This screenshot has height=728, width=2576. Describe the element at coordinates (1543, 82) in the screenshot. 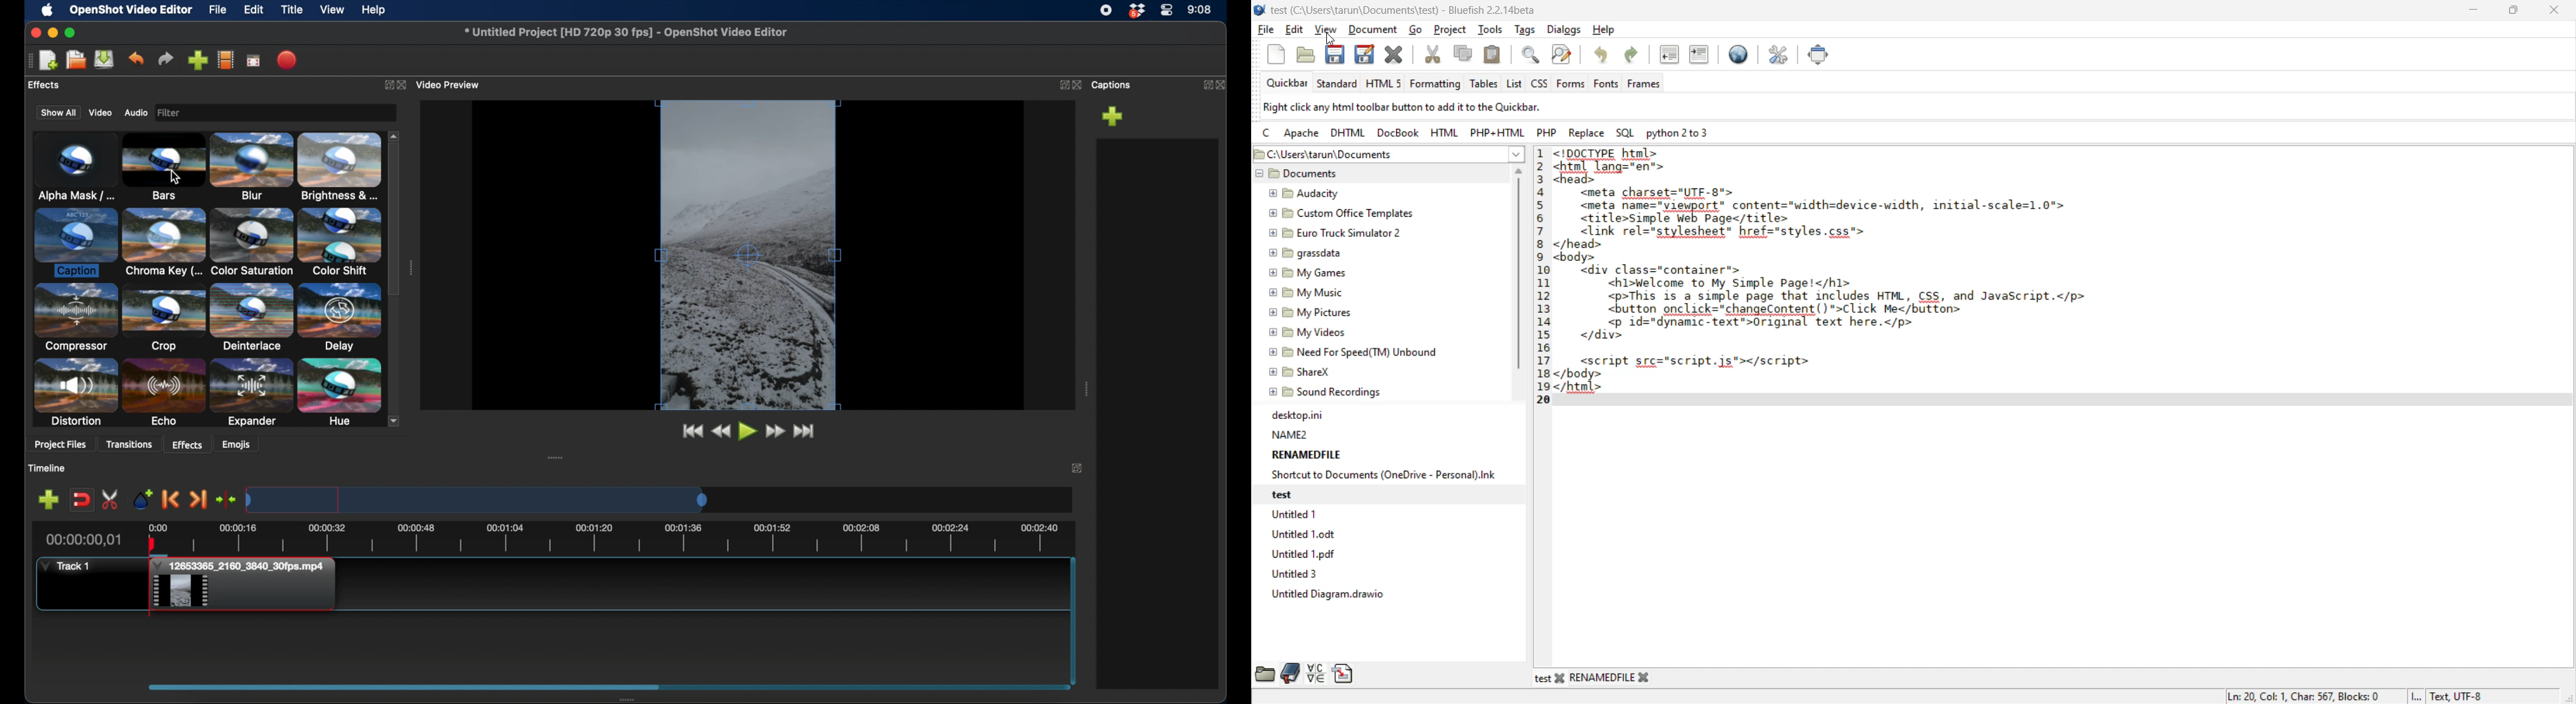

I see `css` at that location.